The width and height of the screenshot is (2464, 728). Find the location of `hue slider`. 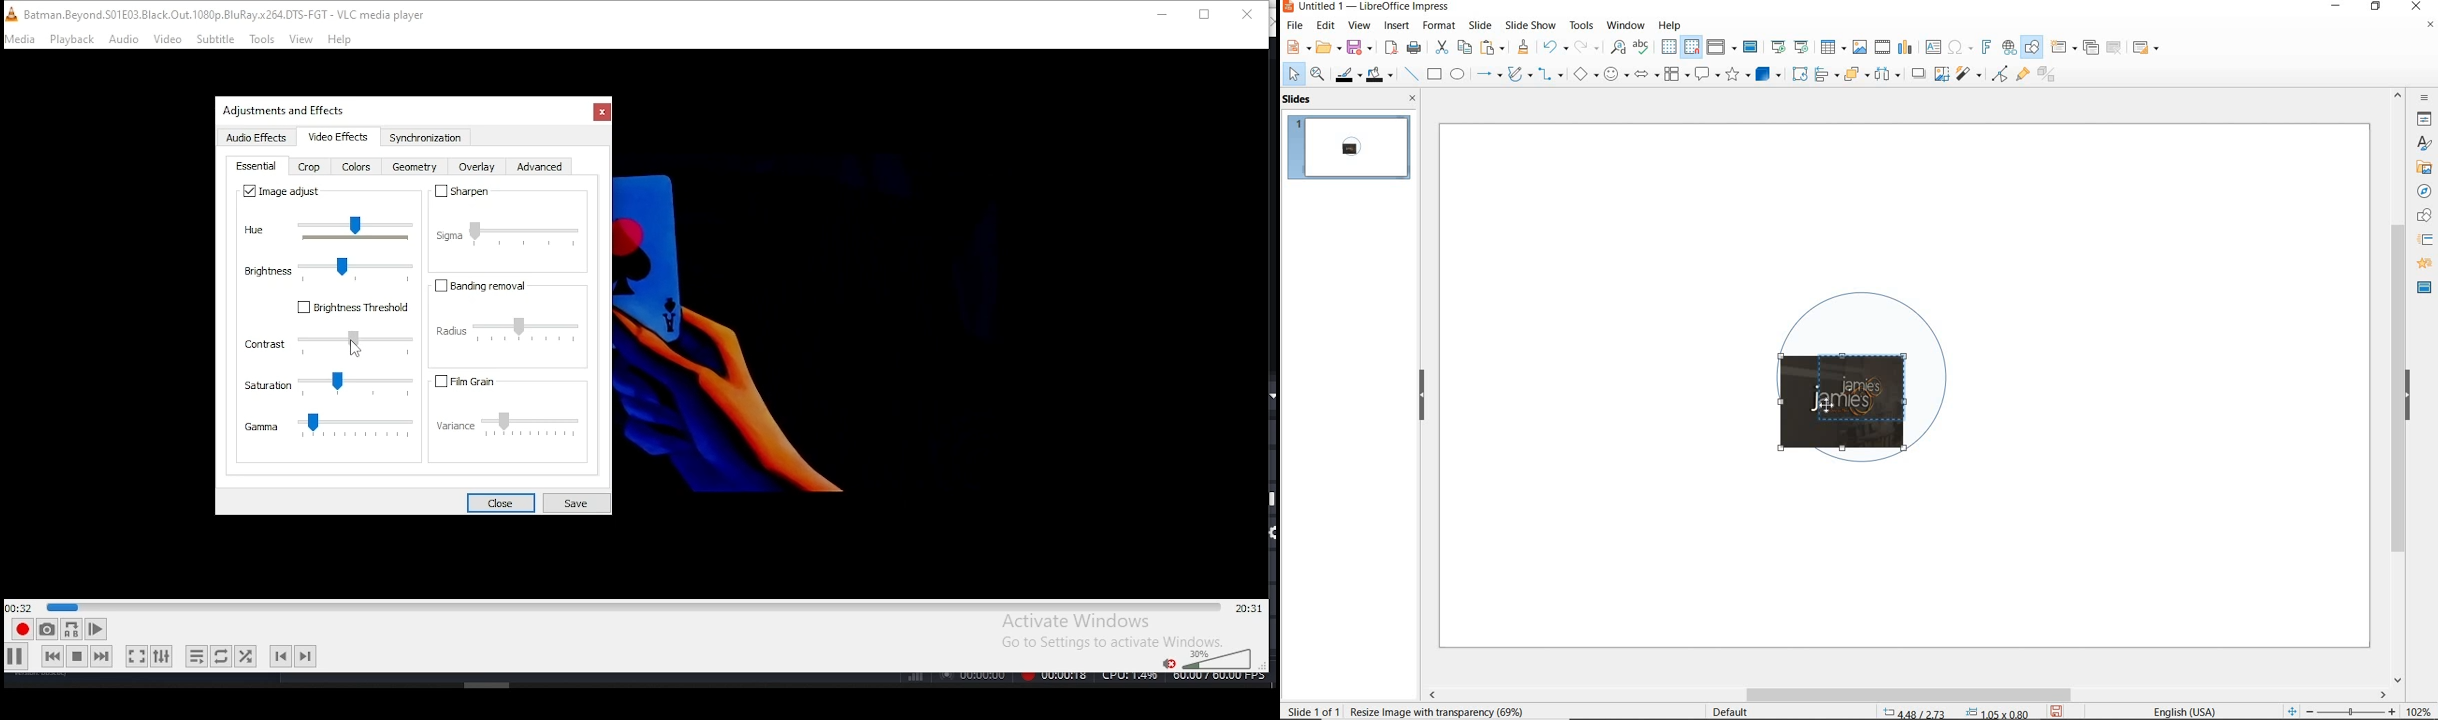

hue slider is located at coordinates (331, 228).